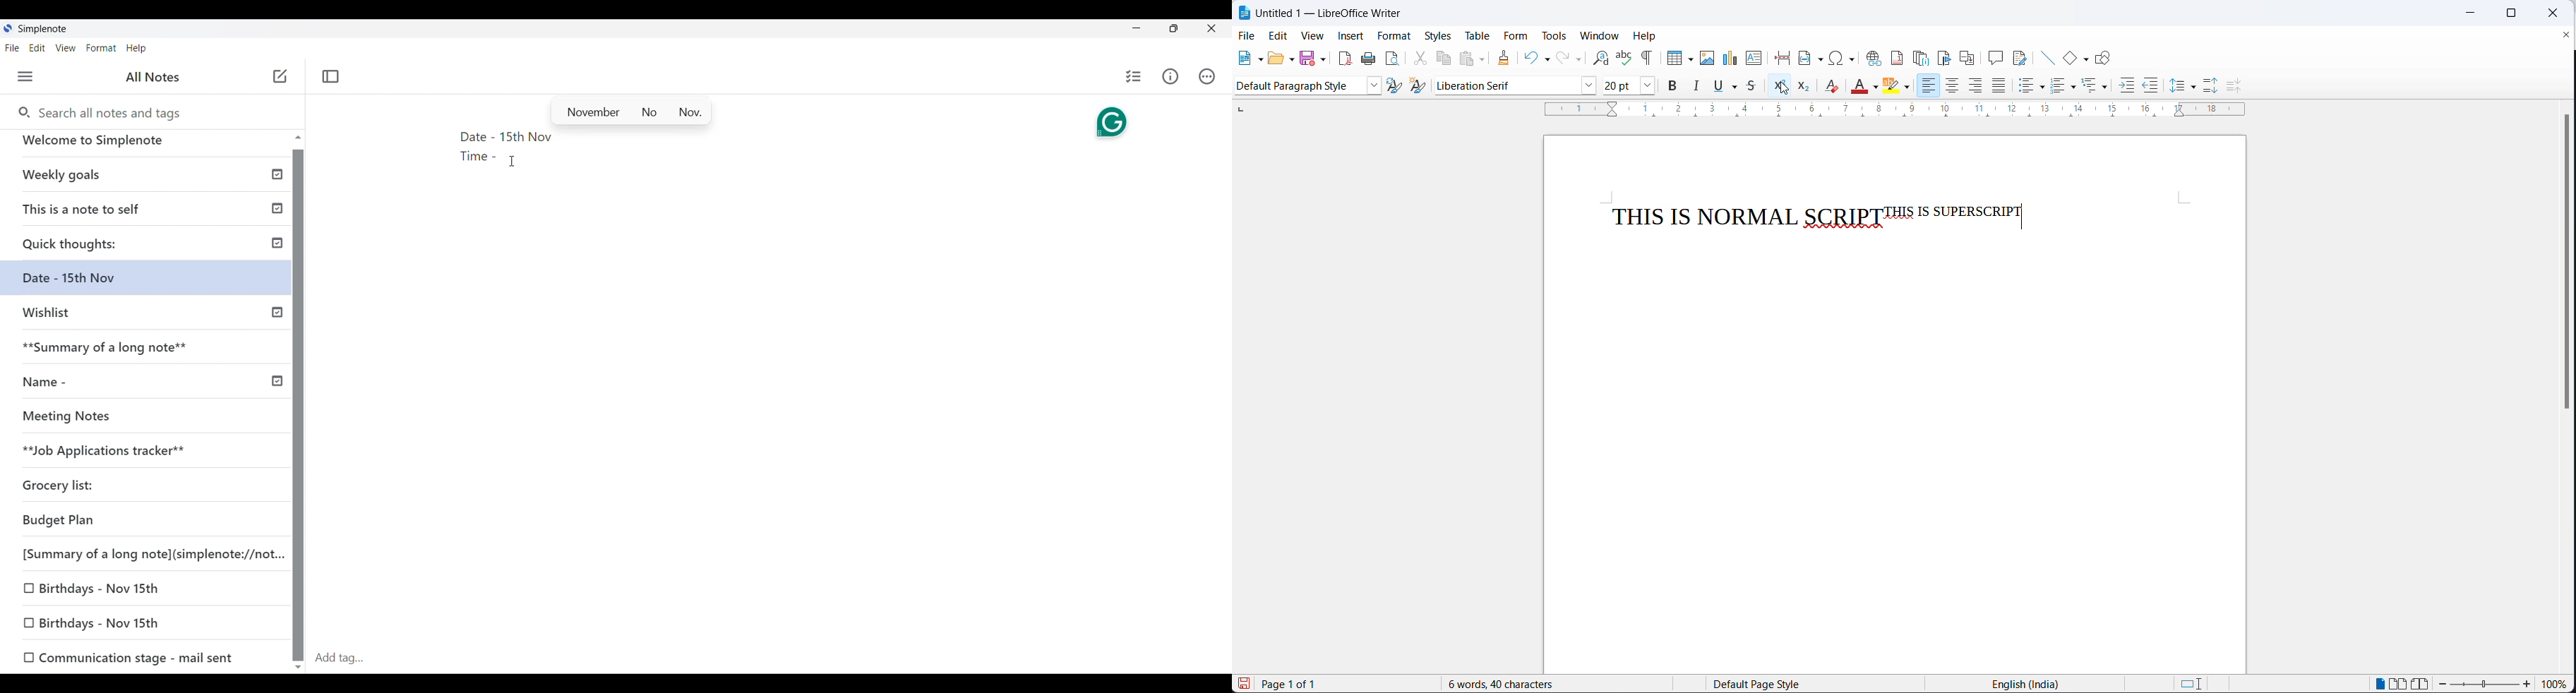 This screenshot has height=700, width=2576. I want to click on wrong format marking, so click(1847, 228).